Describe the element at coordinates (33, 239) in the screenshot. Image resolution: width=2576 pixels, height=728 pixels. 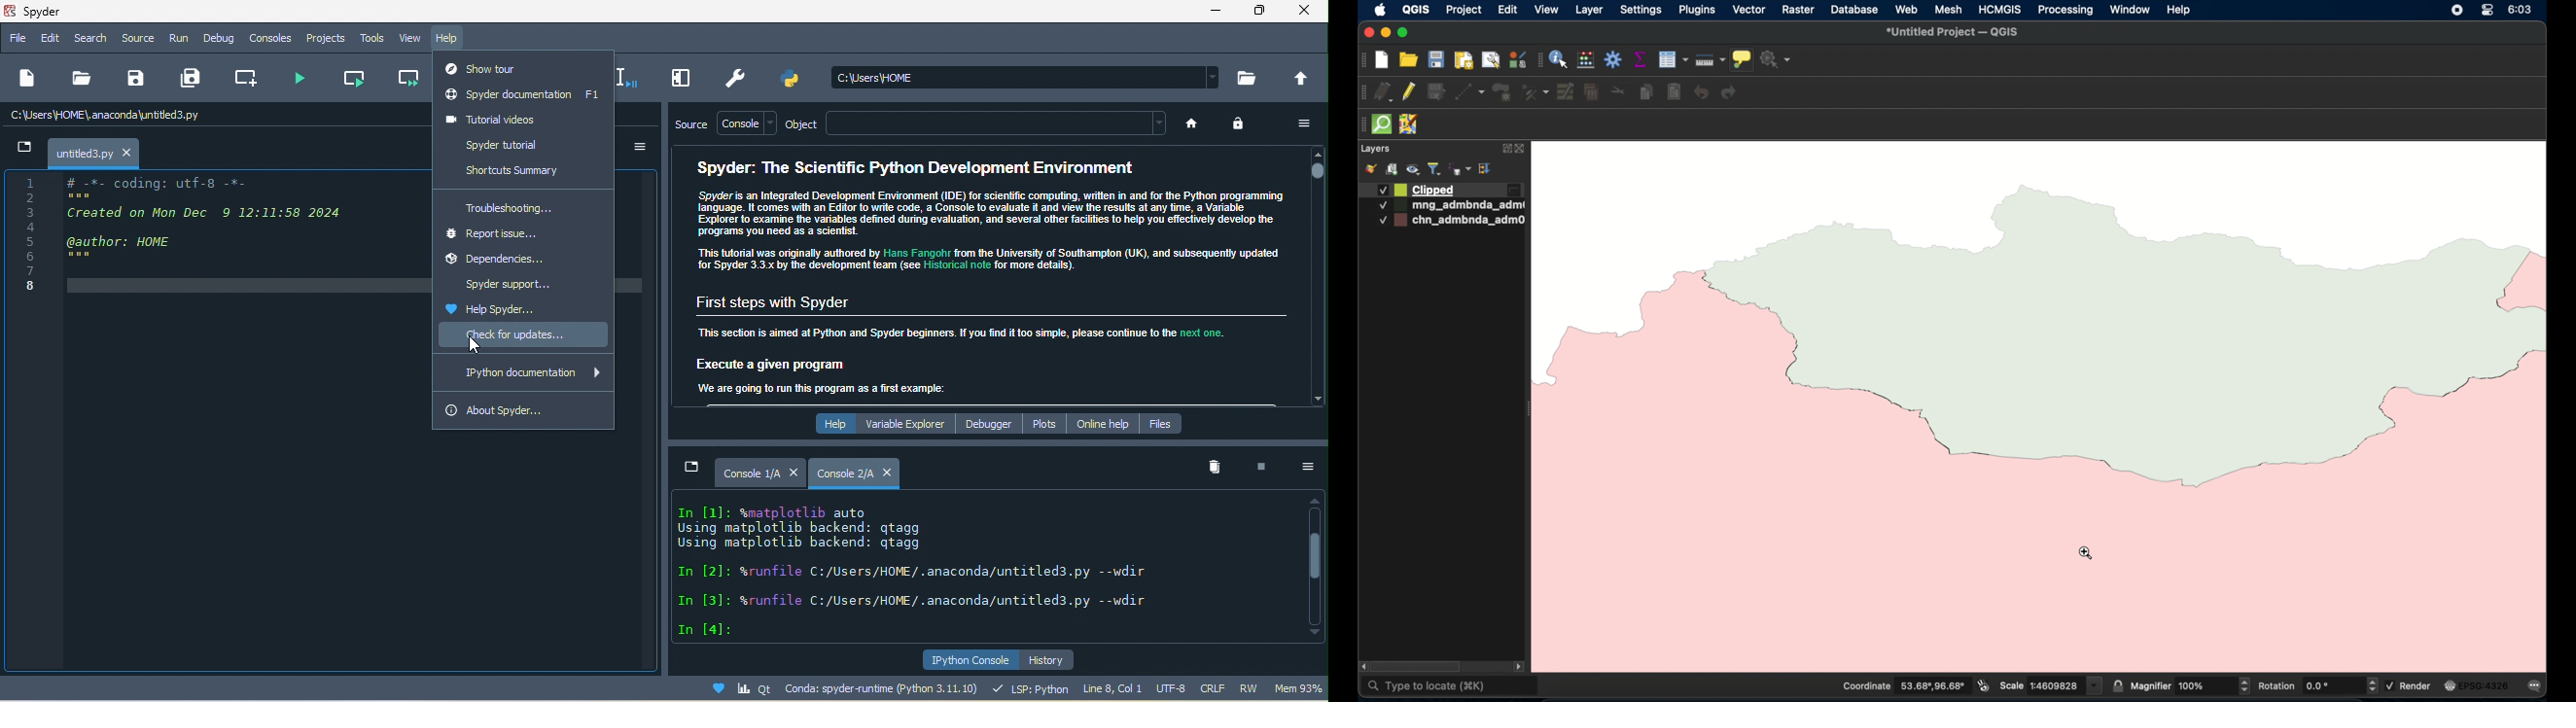
I see `` at that location.